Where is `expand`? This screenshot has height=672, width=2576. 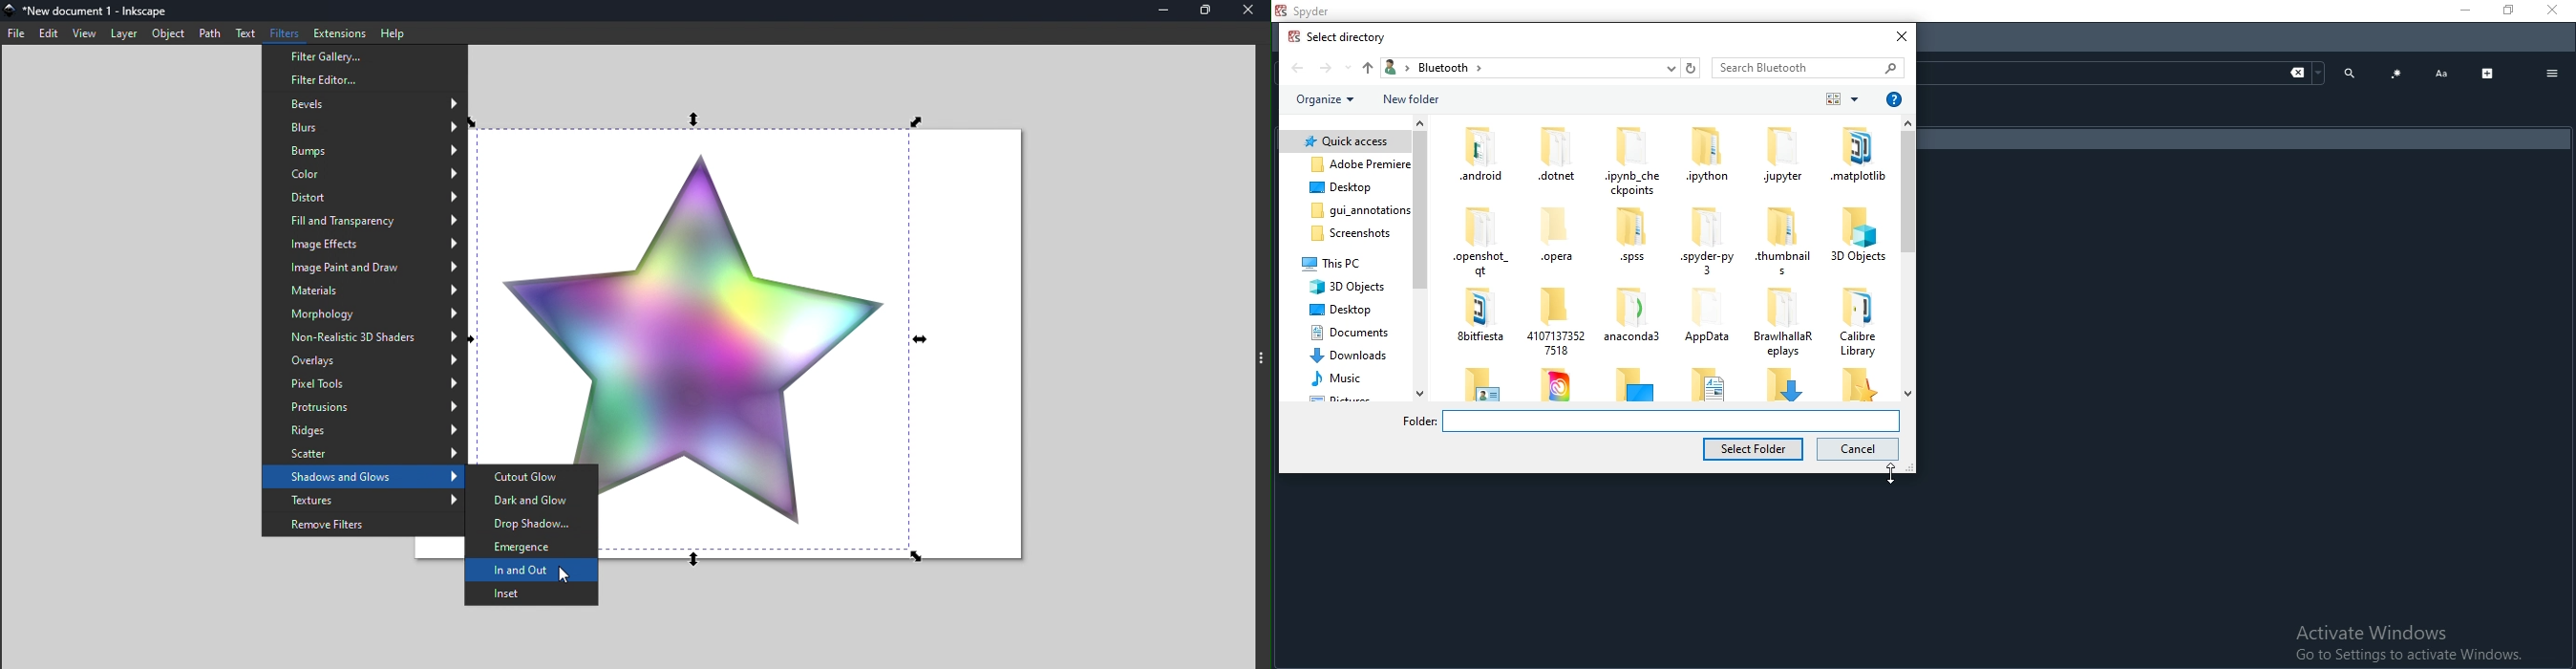 expand is located at coordinates (2488, 74).